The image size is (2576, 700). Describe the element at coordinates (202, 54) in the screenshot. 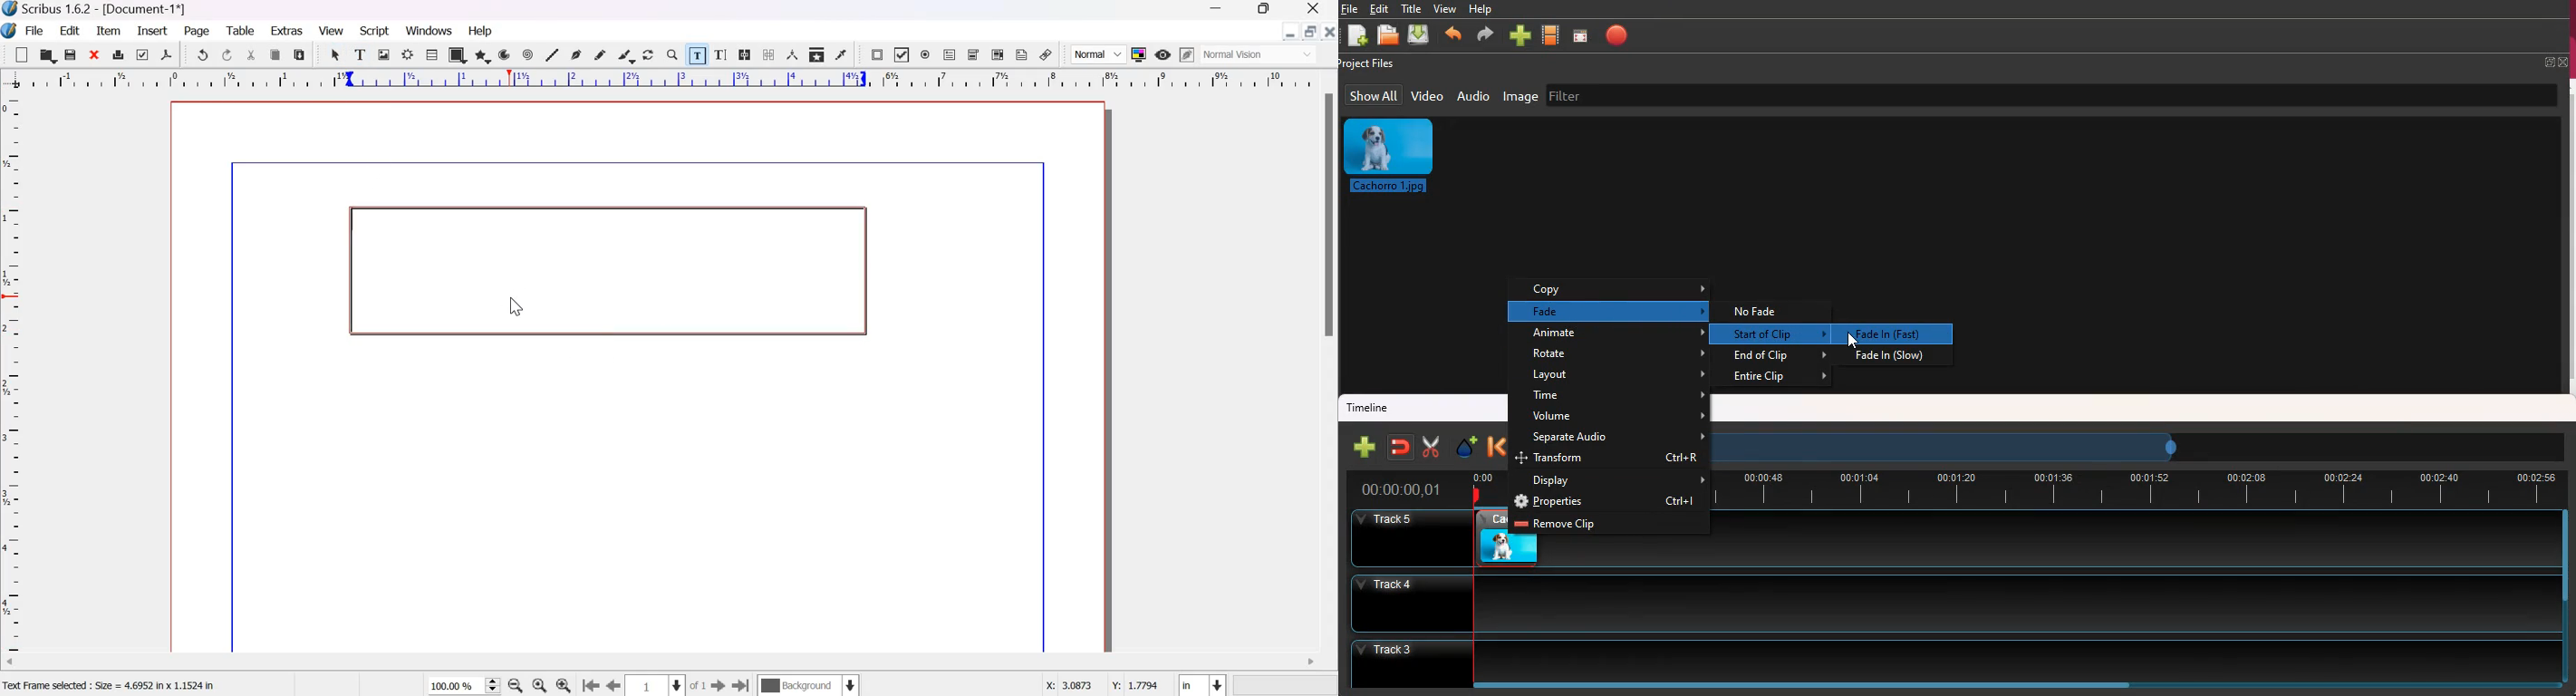

I see `undo` at that location.